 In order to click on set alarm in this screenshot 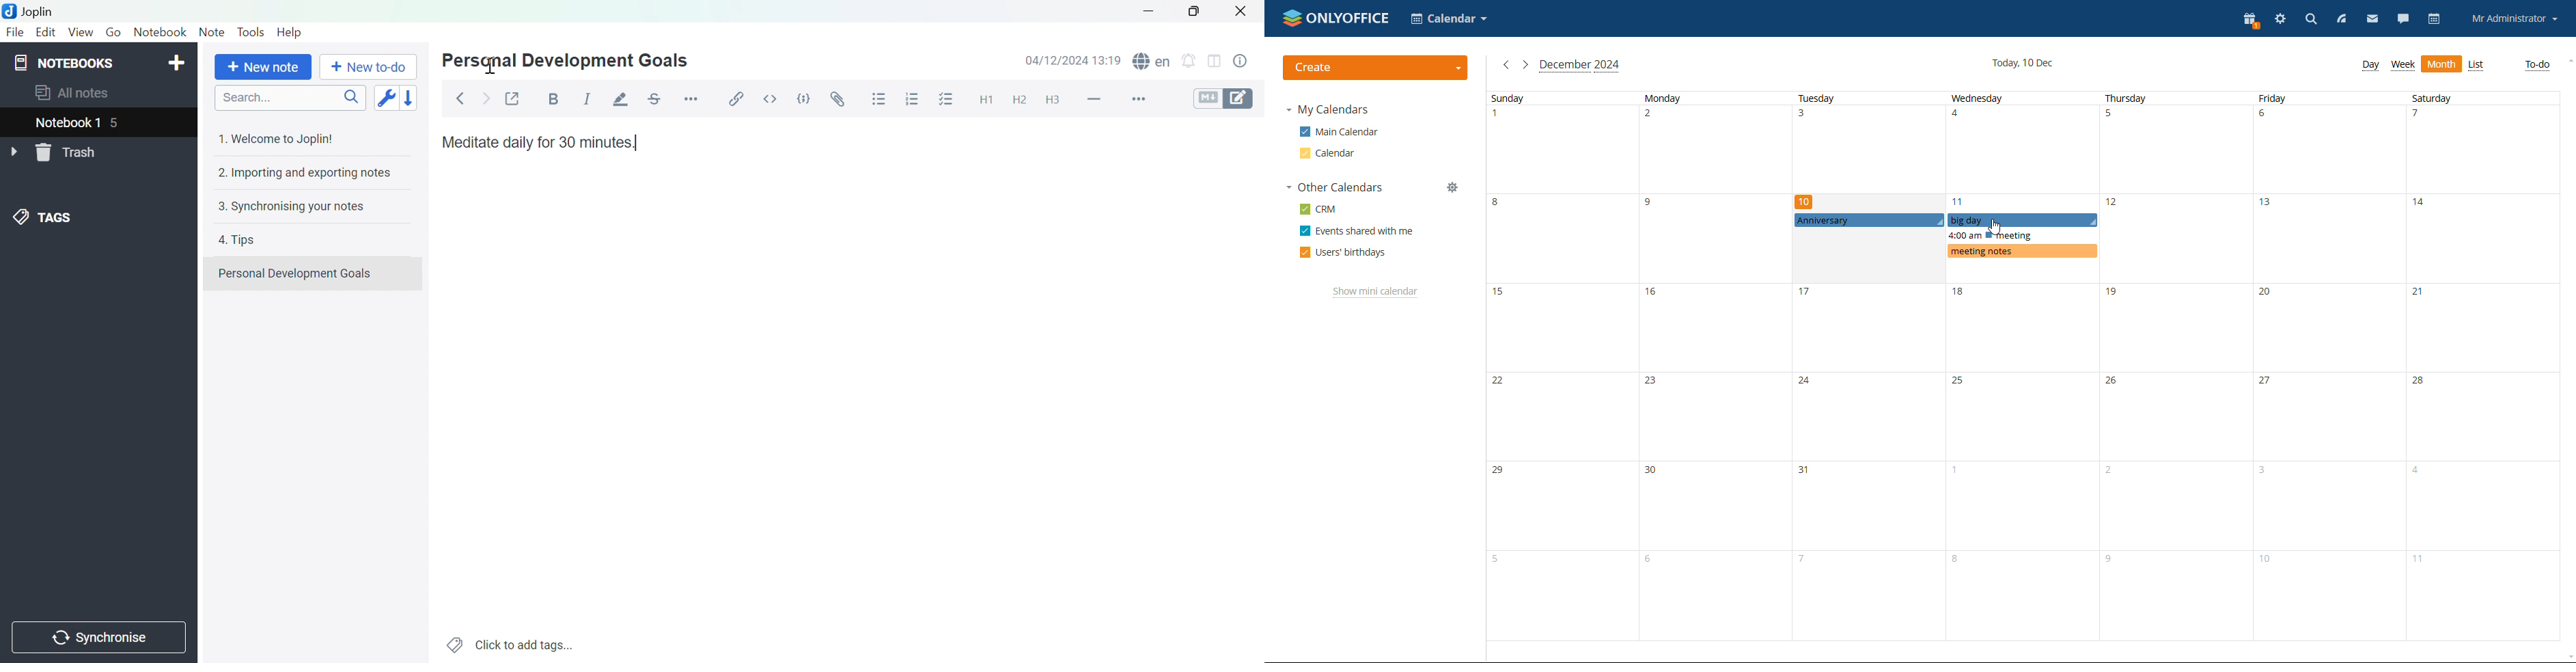, I will do `click(1192, 63)`.